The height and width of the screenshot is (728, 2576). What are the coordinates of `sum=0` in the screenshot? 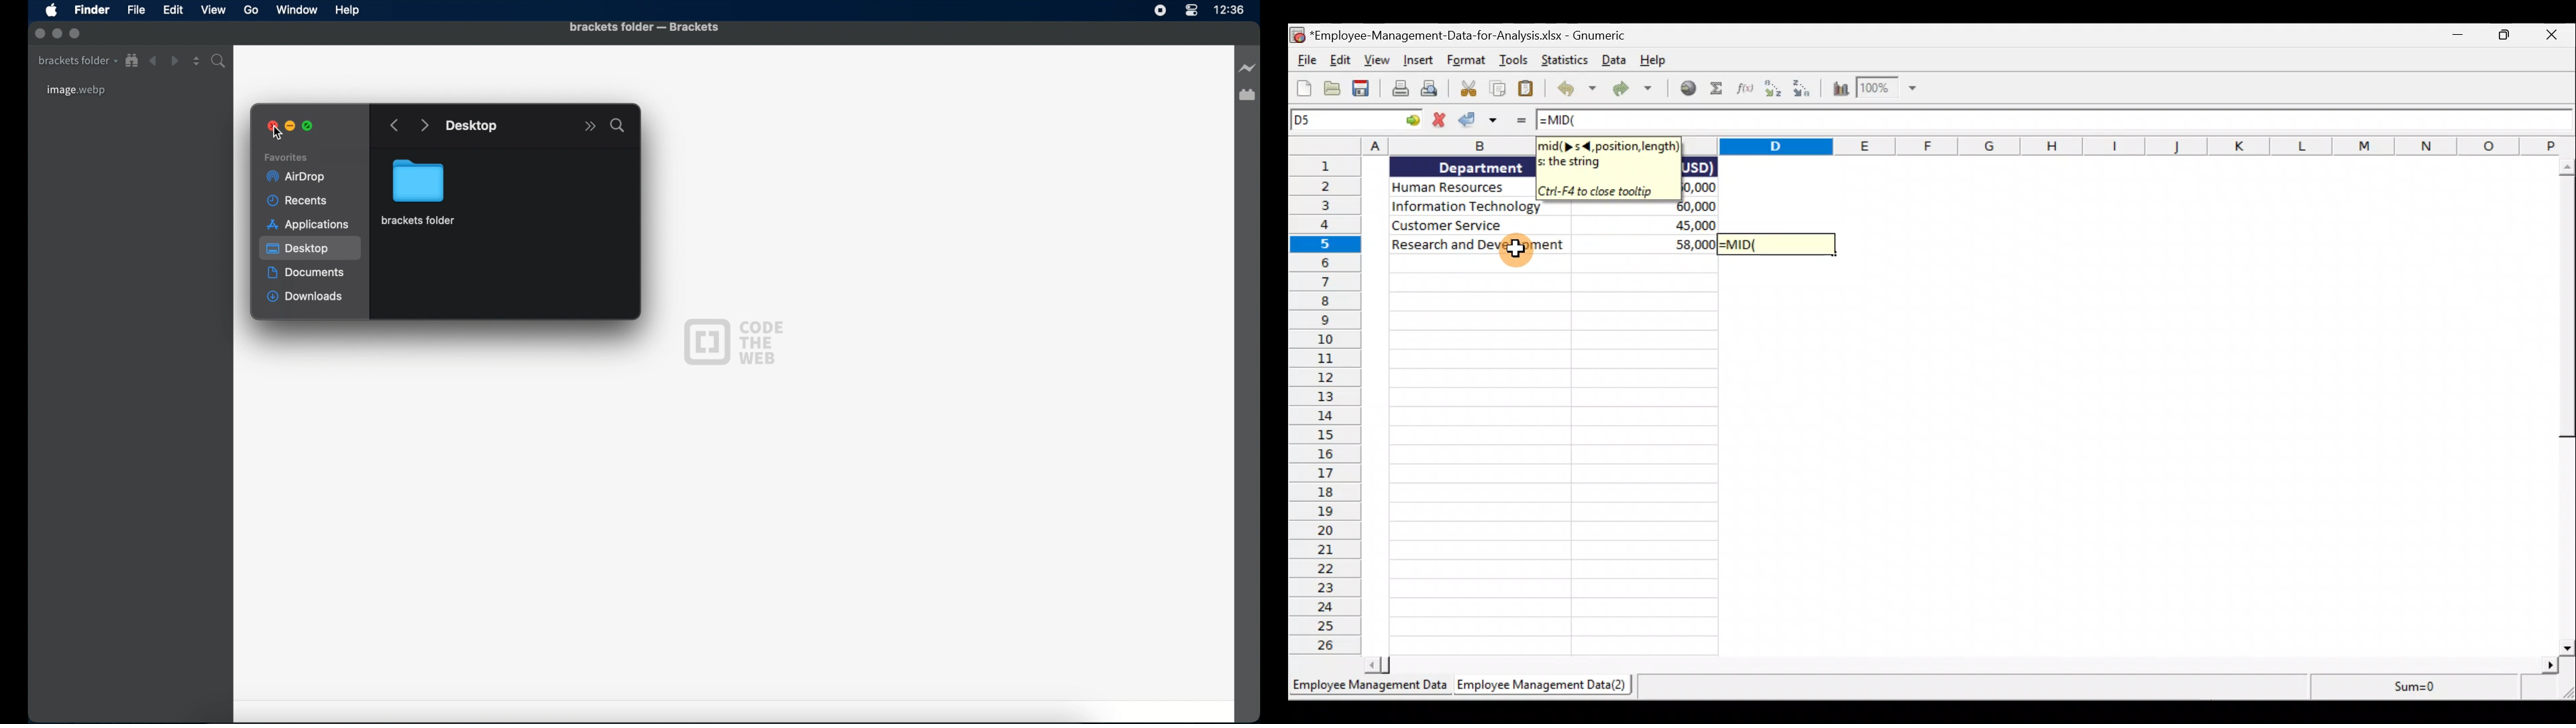 It's located at (2409, 687).